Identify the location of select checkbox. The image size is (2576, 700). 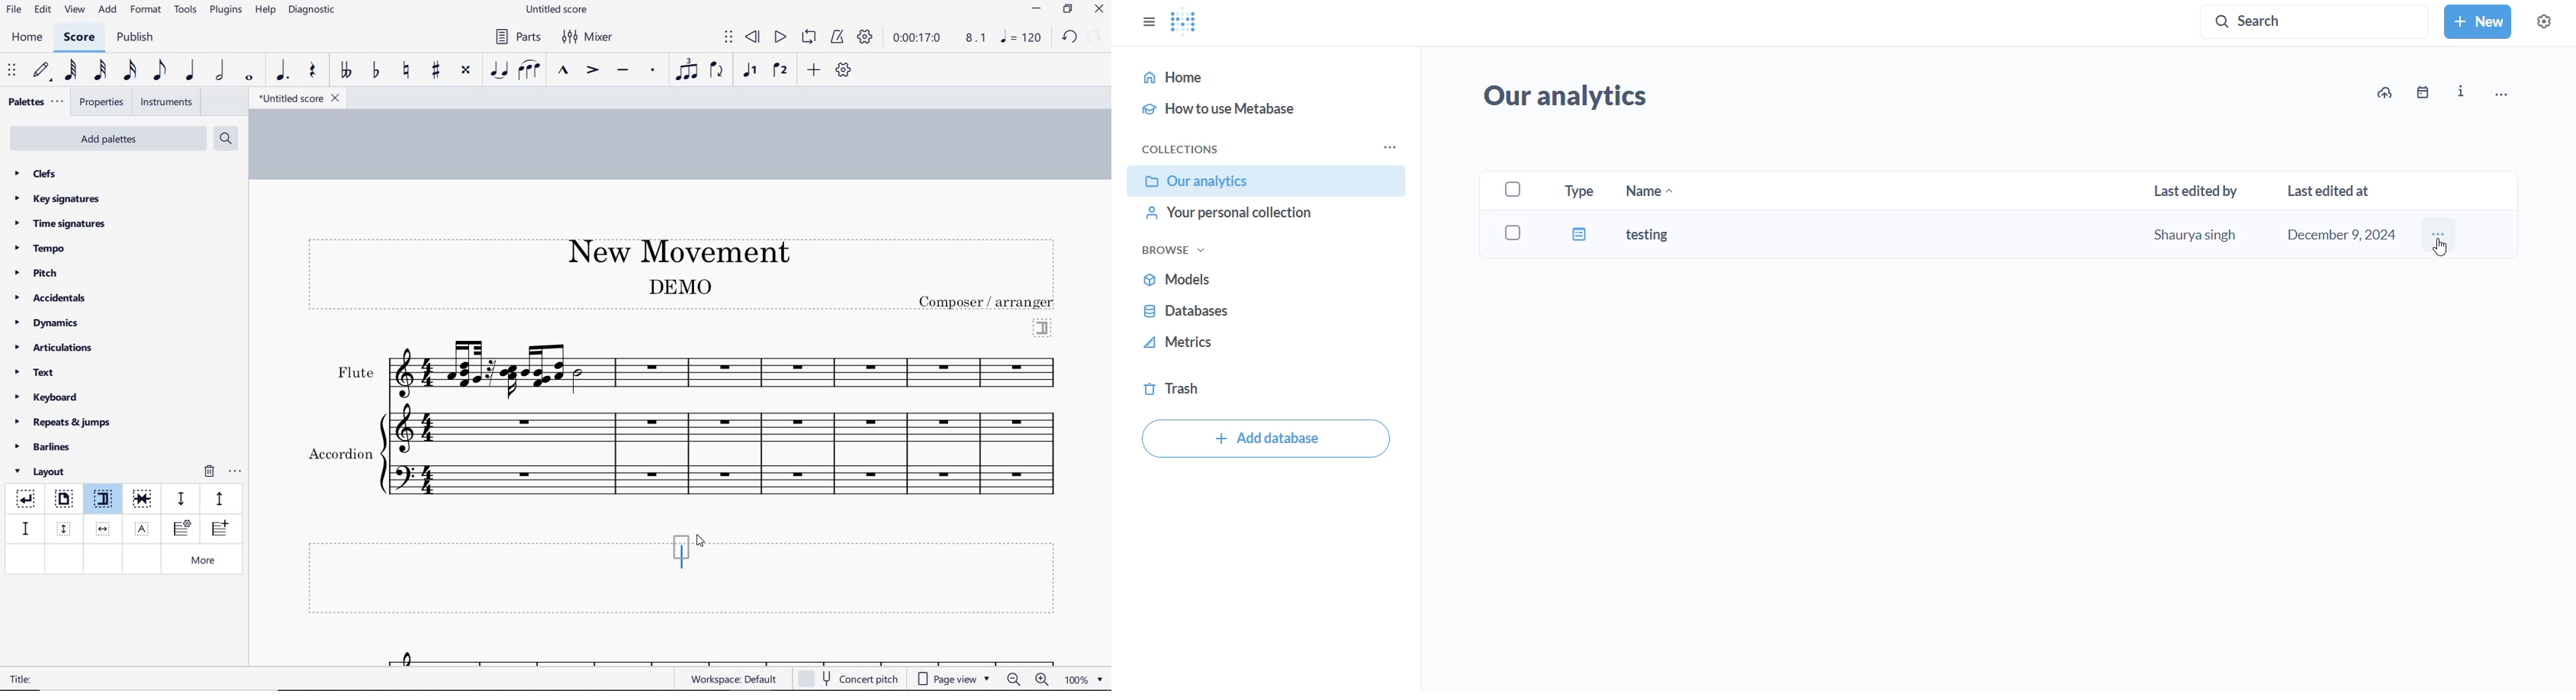
(1510, 233).